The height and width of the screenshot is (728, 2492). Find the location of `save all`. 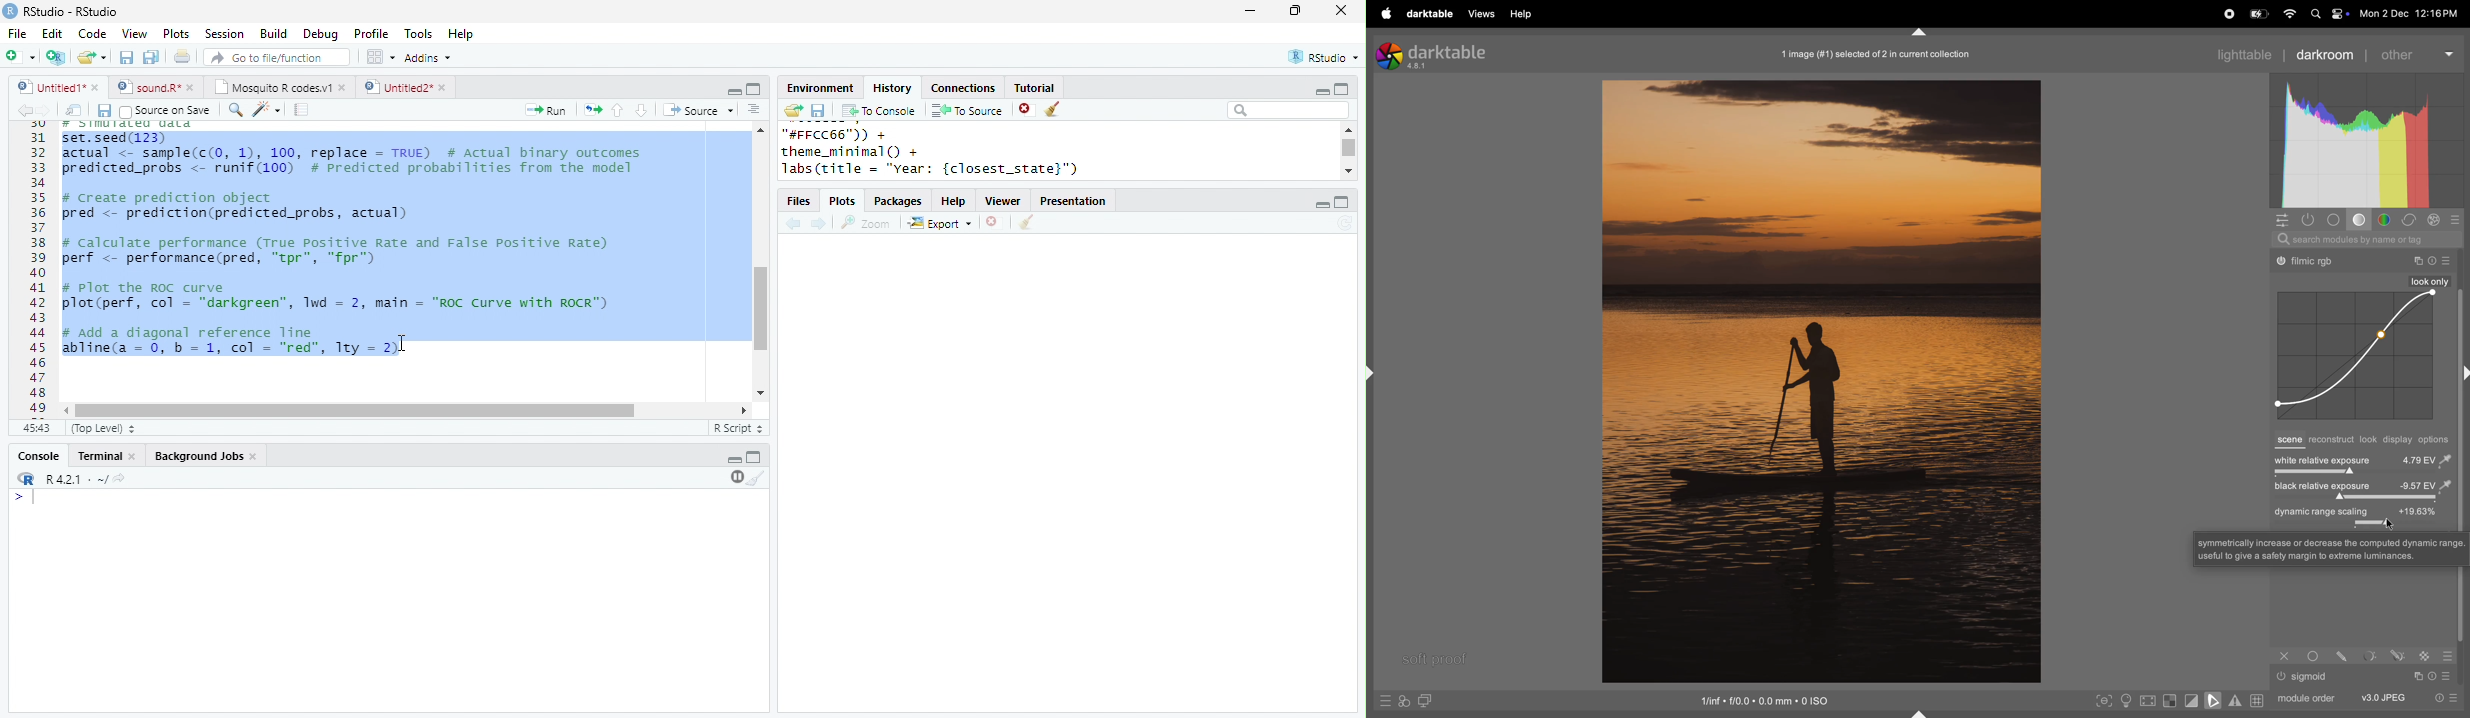

save all is located at coordinates (151, 57).